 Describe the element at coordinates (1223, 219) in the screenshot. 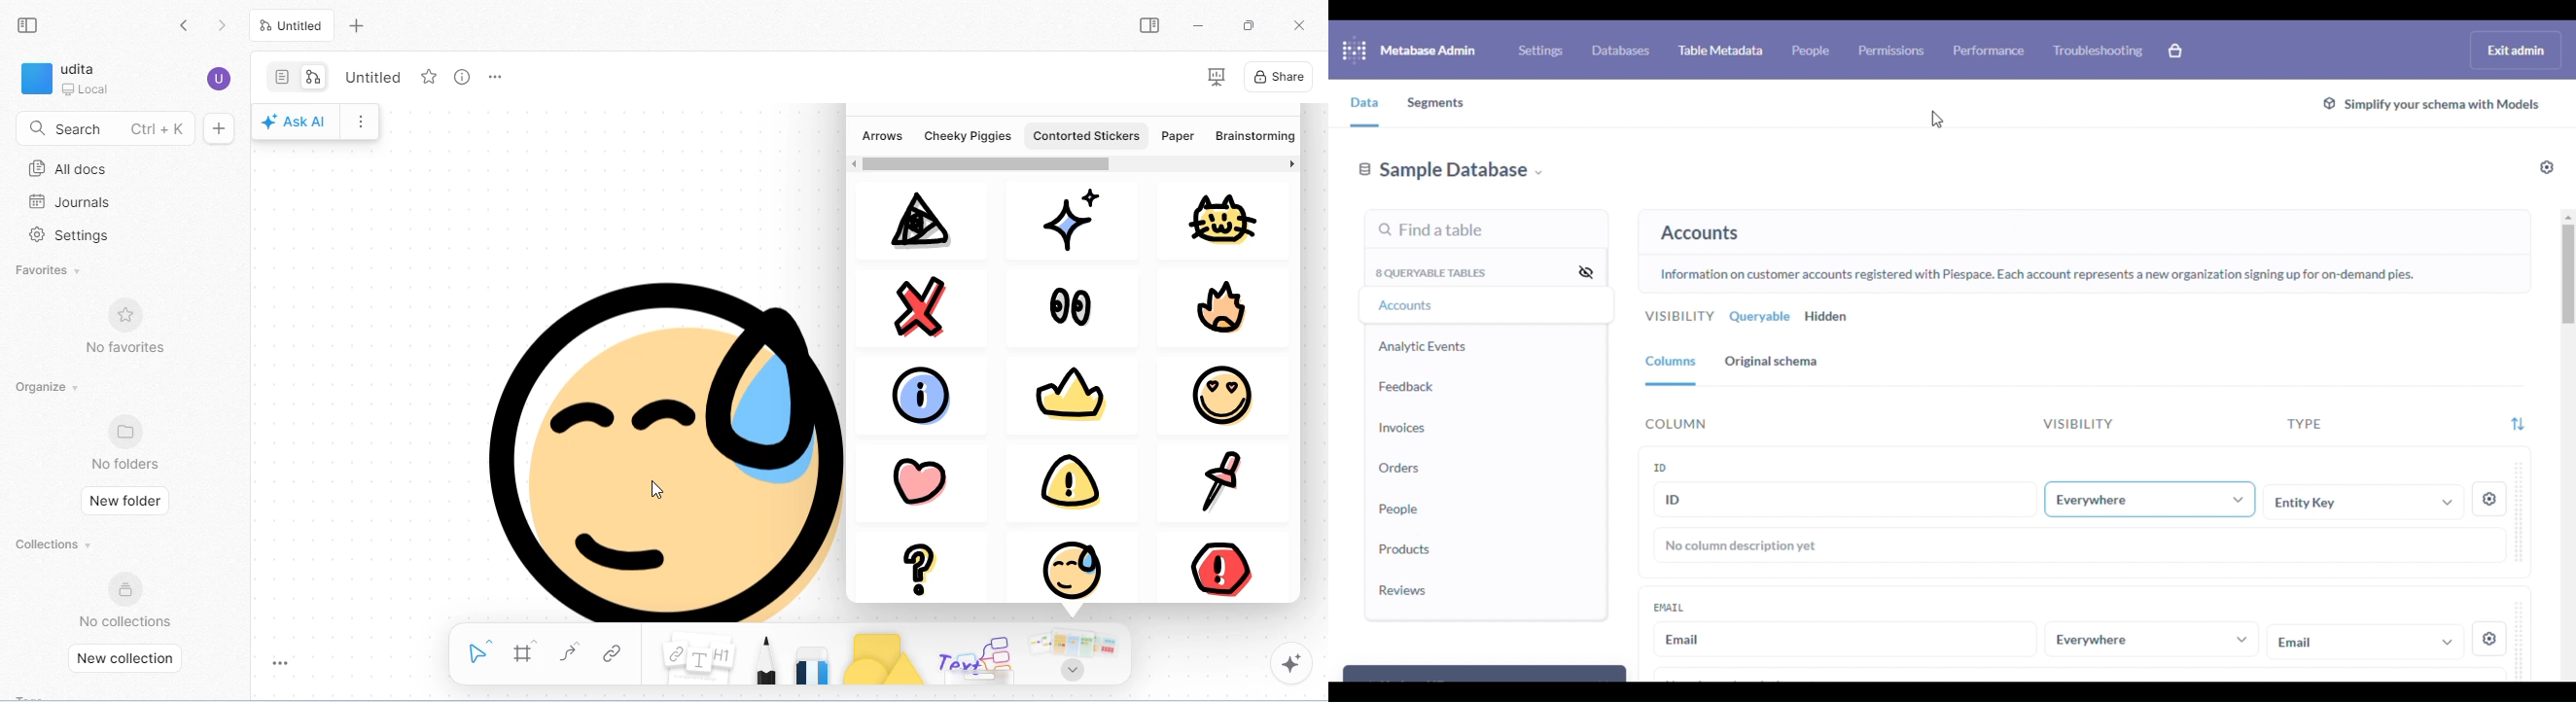

I see `cat` at that location.